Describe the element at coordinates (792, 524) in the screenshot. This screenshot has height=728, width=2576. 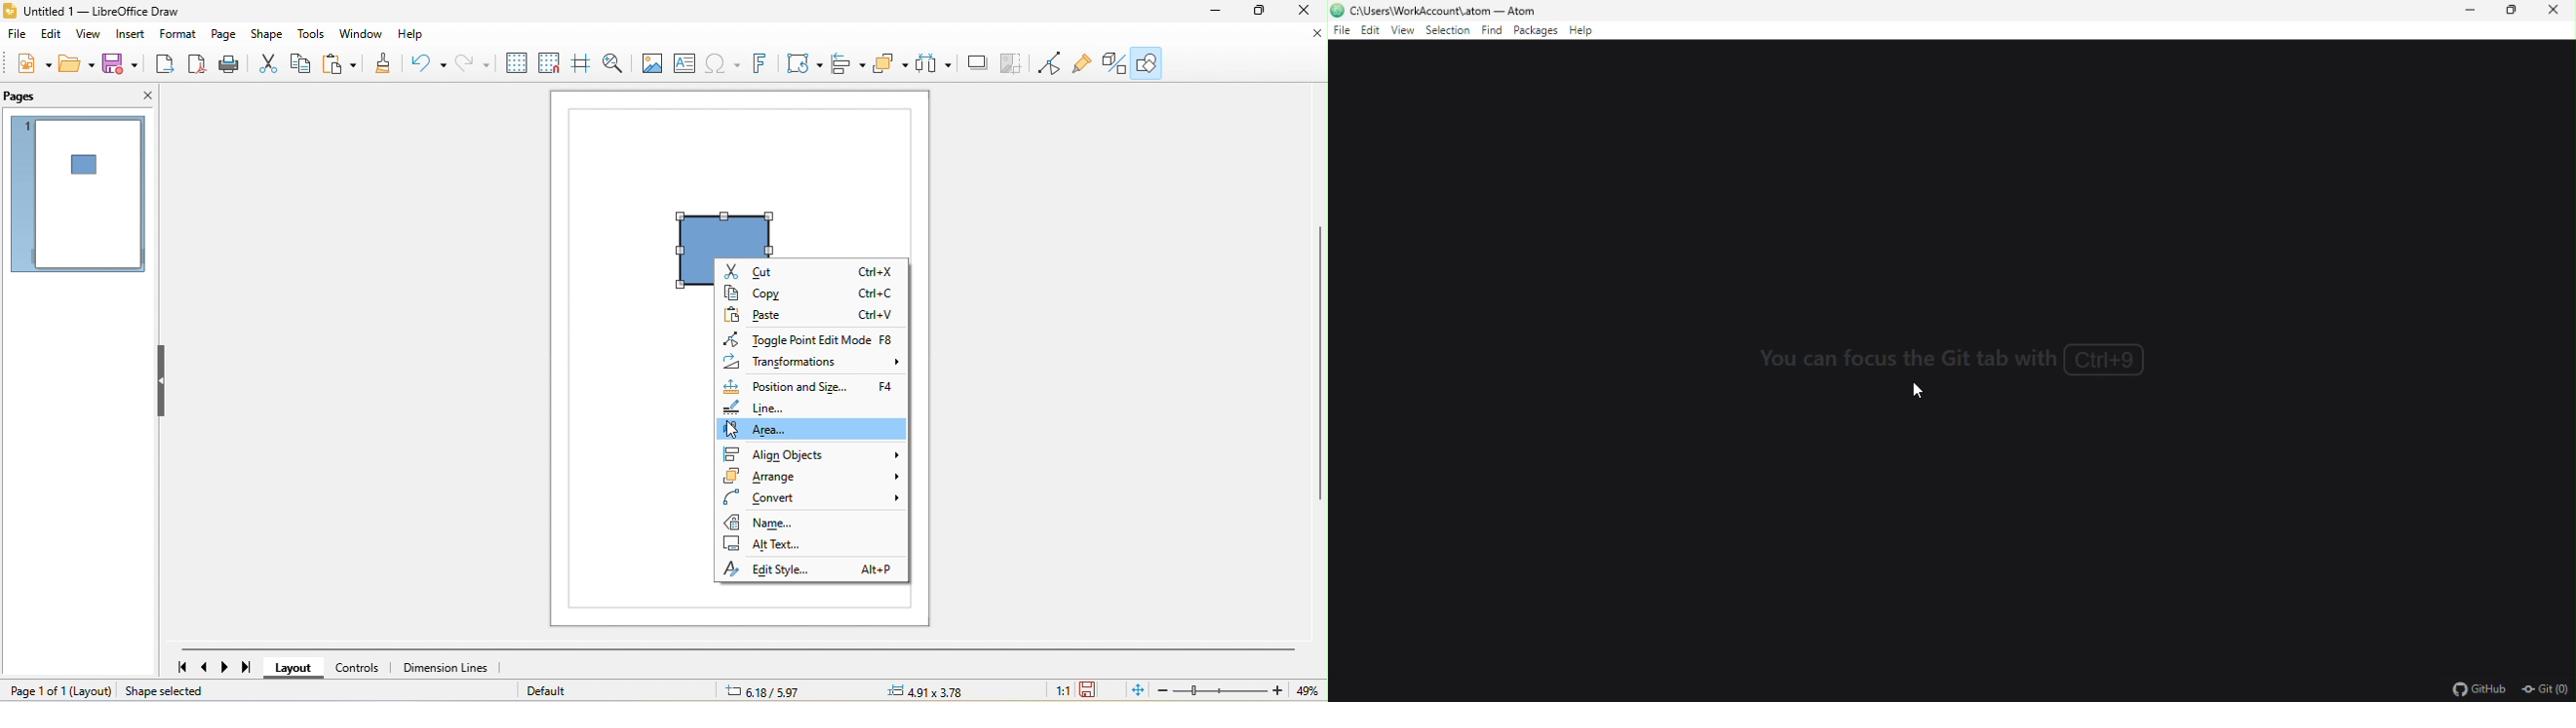
I see `name` at that location.